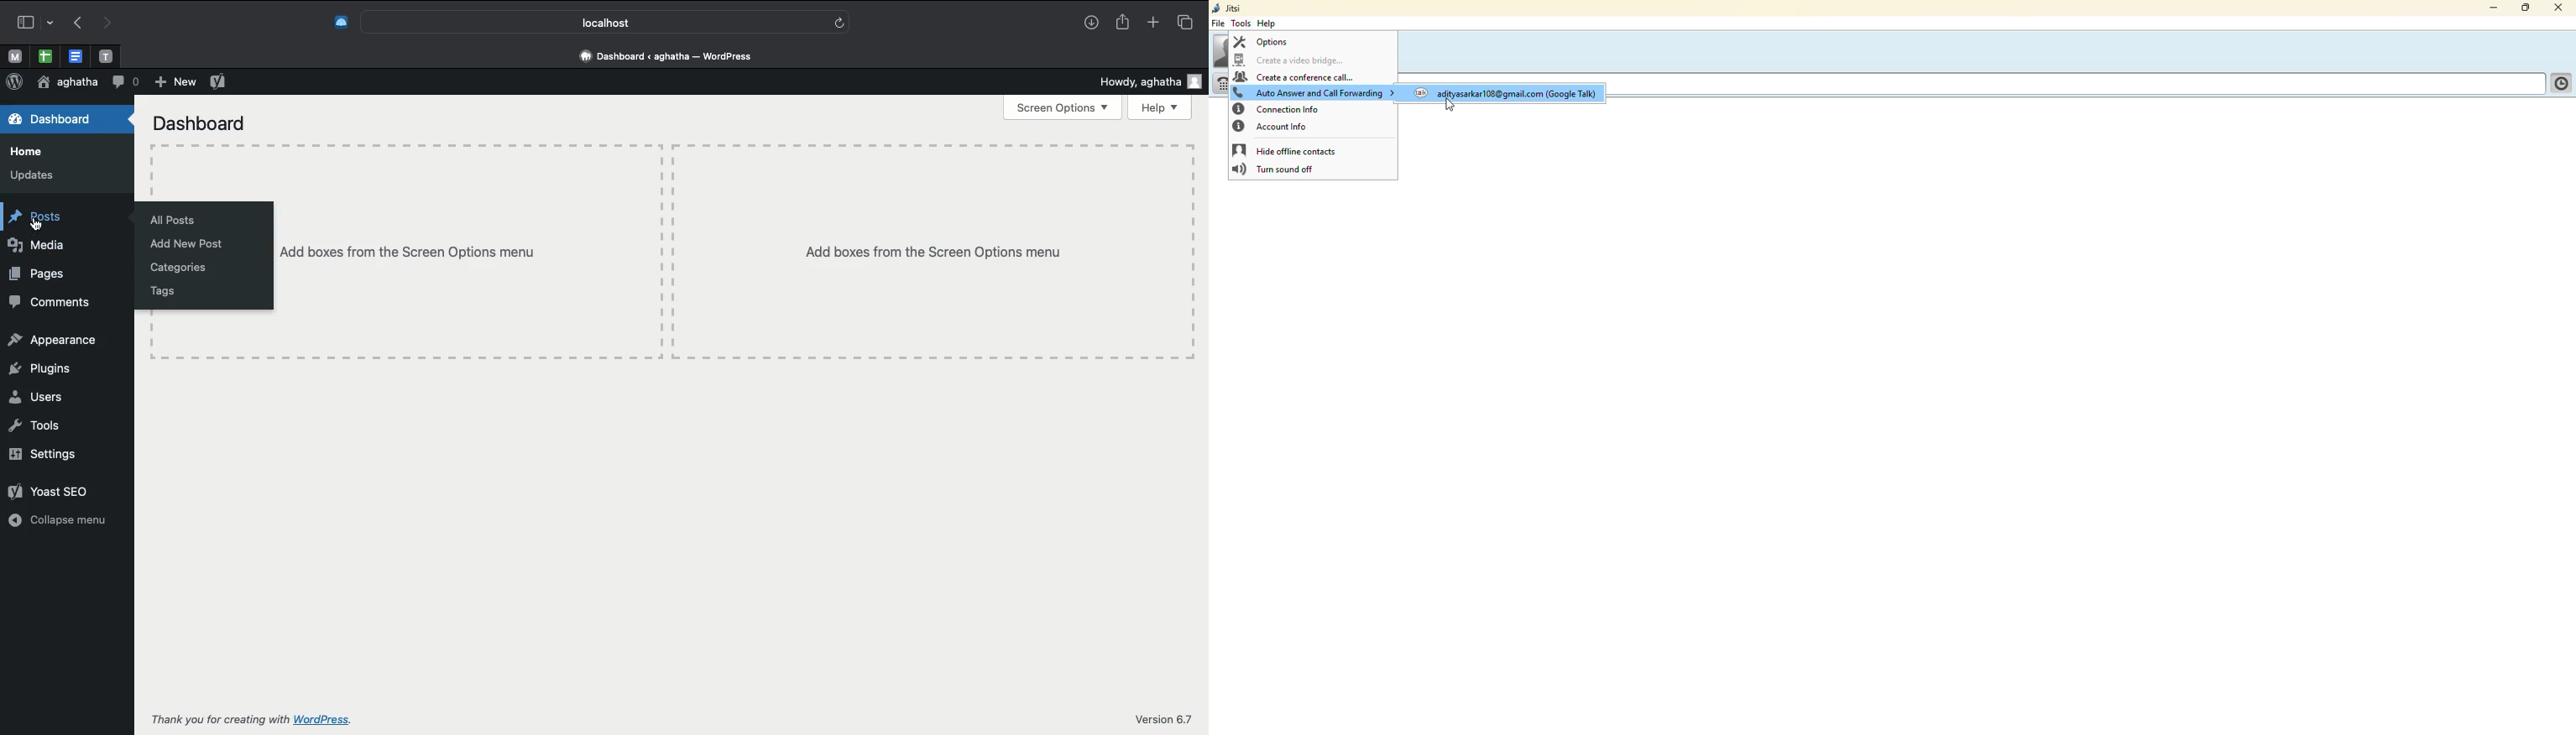 Image resolution: width=2576 pixels, height=756 pixels. I want to click on Add new post, so click(180, 243).